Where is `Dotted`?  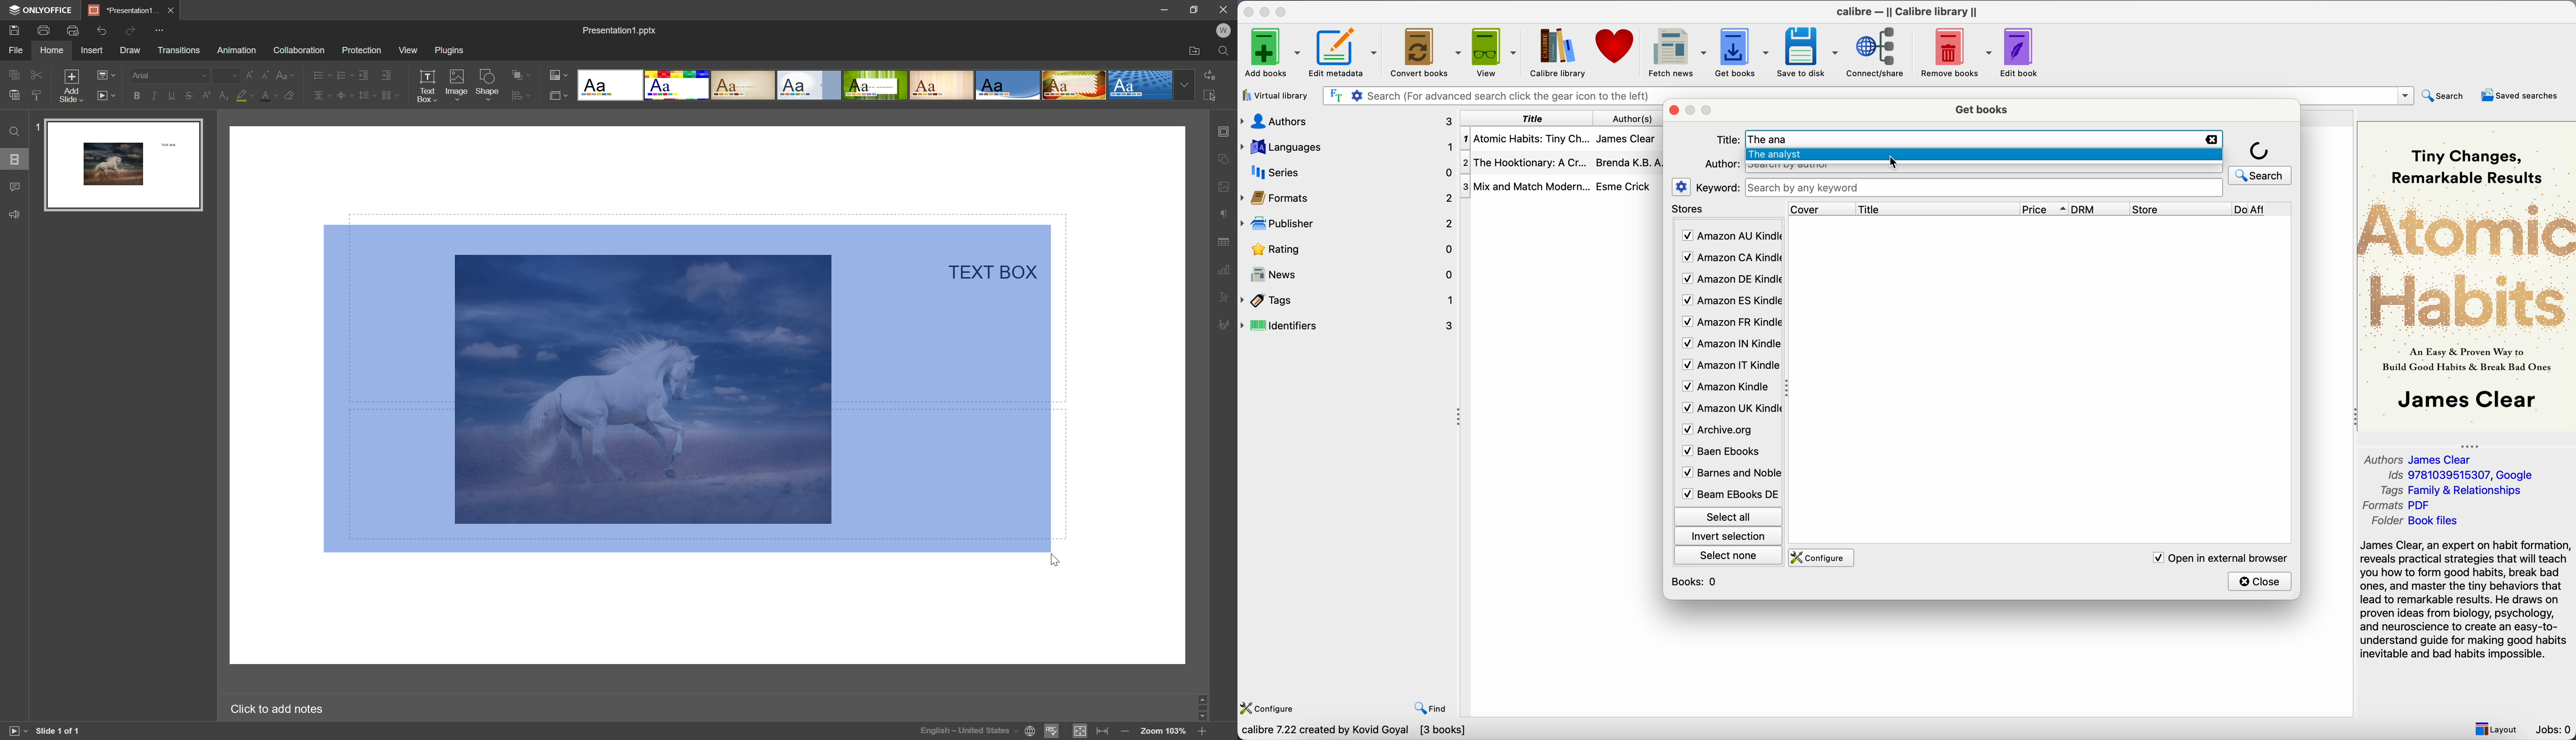 Dotted is located at coordinates (1142, 86).